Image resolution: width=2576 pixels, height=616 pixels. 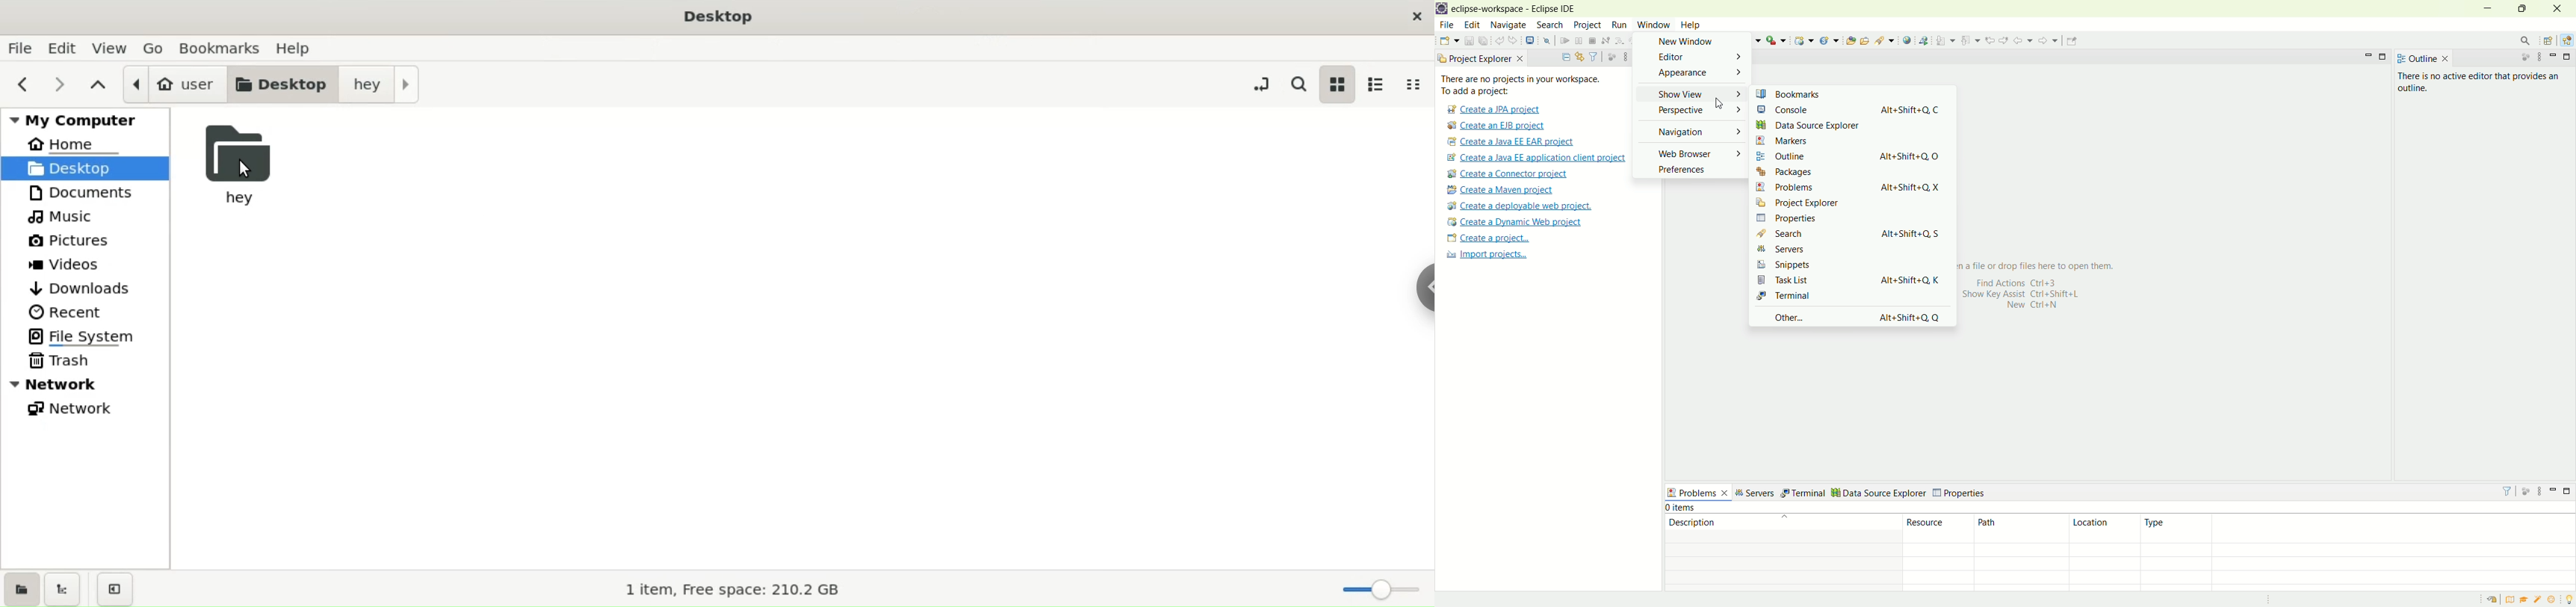 I want to click on pin editor, so click(x=2073, y=42).